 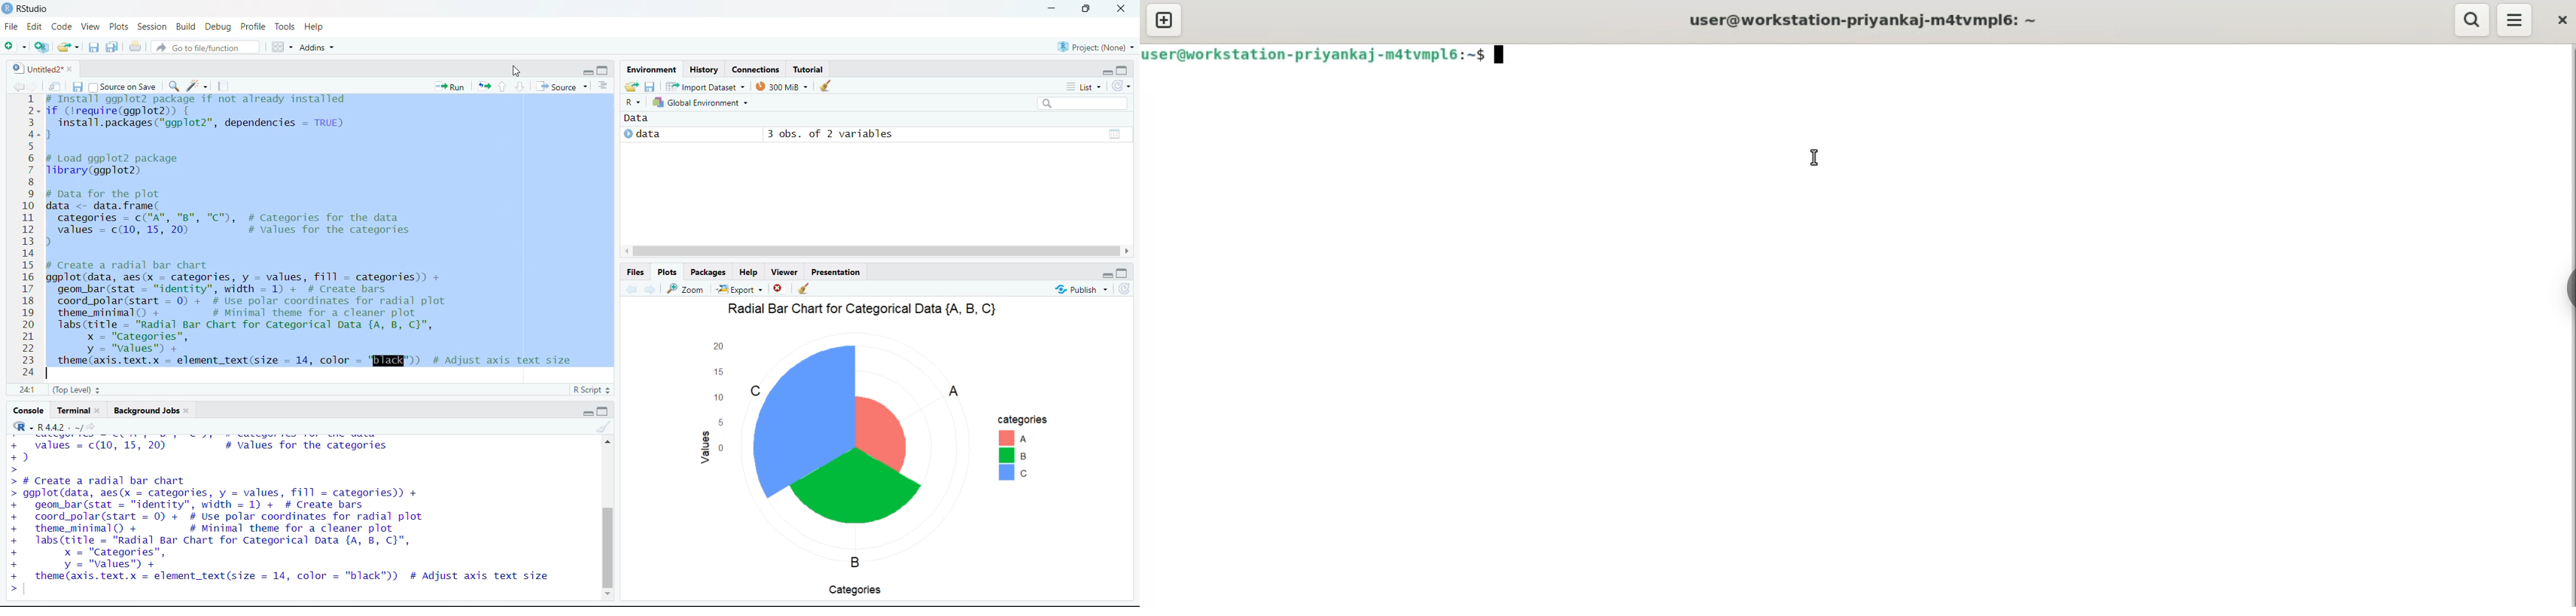 I want to click on hide console, so click(x=1124, y=274).